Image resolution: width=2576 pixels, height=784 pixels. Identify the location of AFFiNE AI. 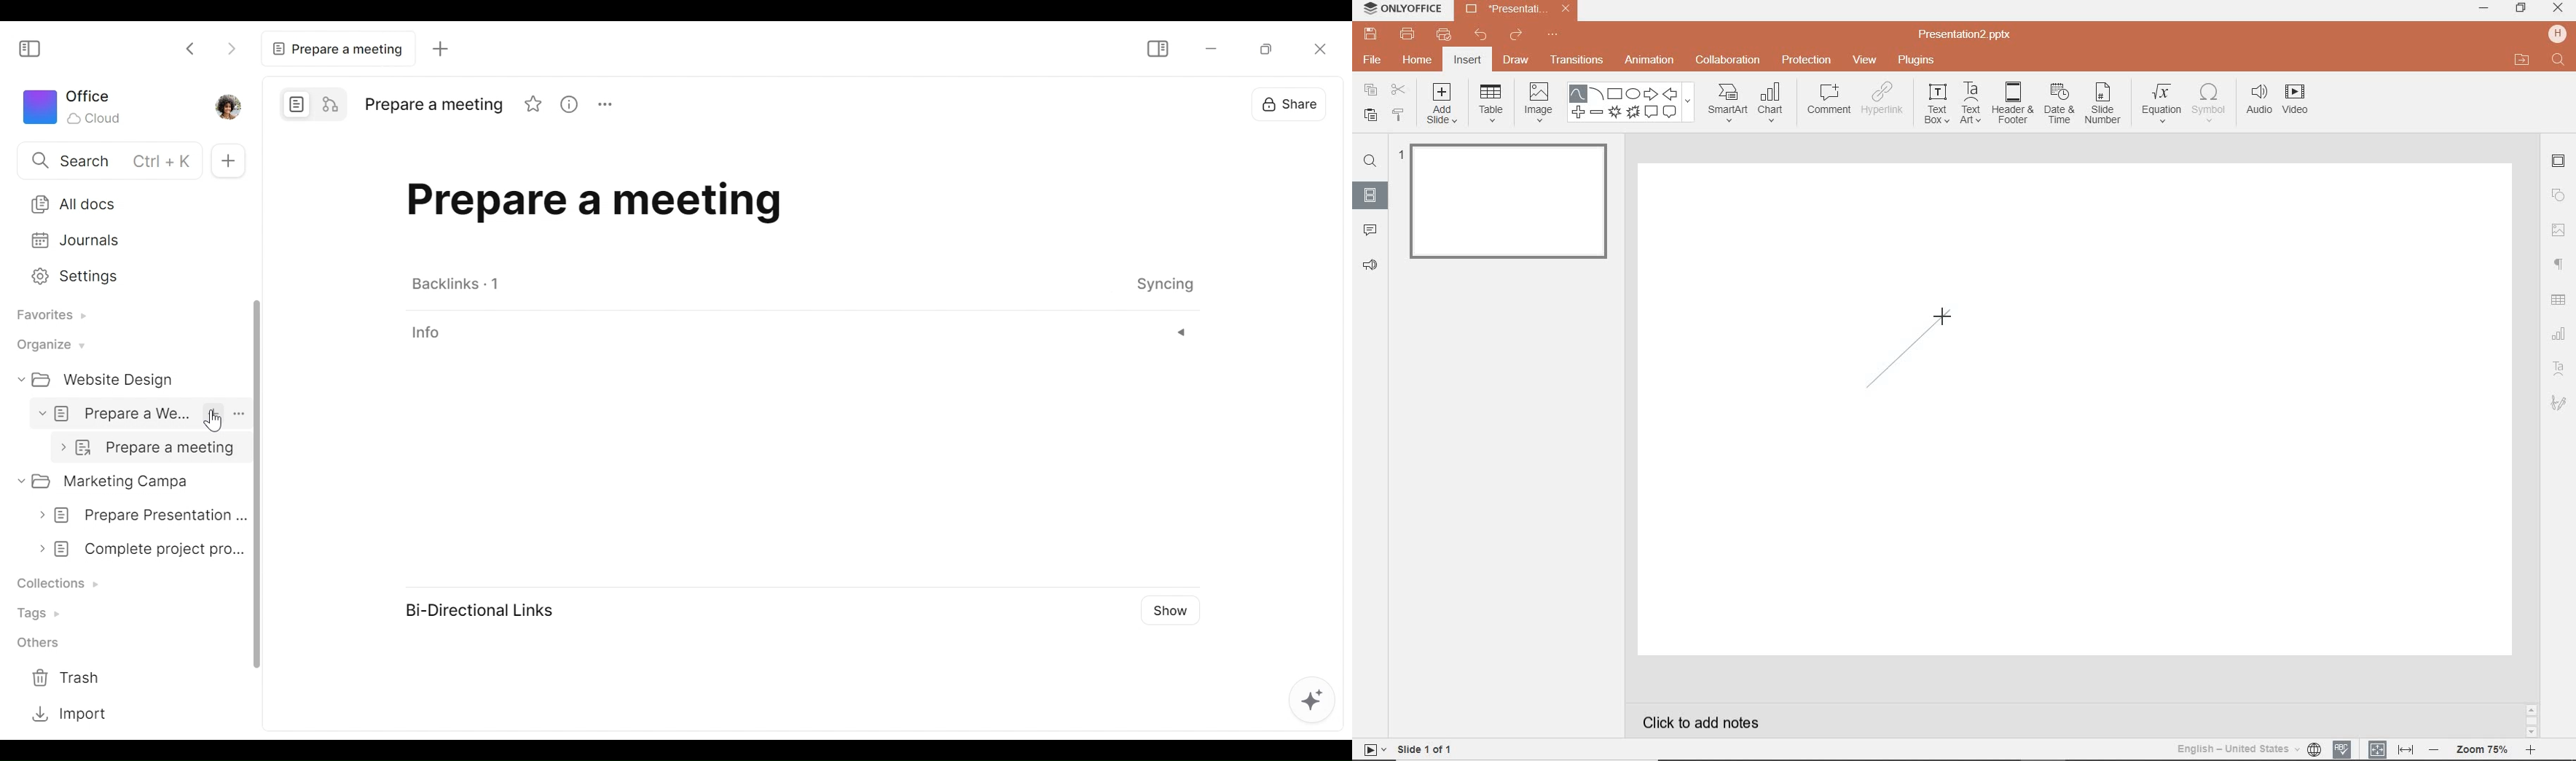
(1315, 703).